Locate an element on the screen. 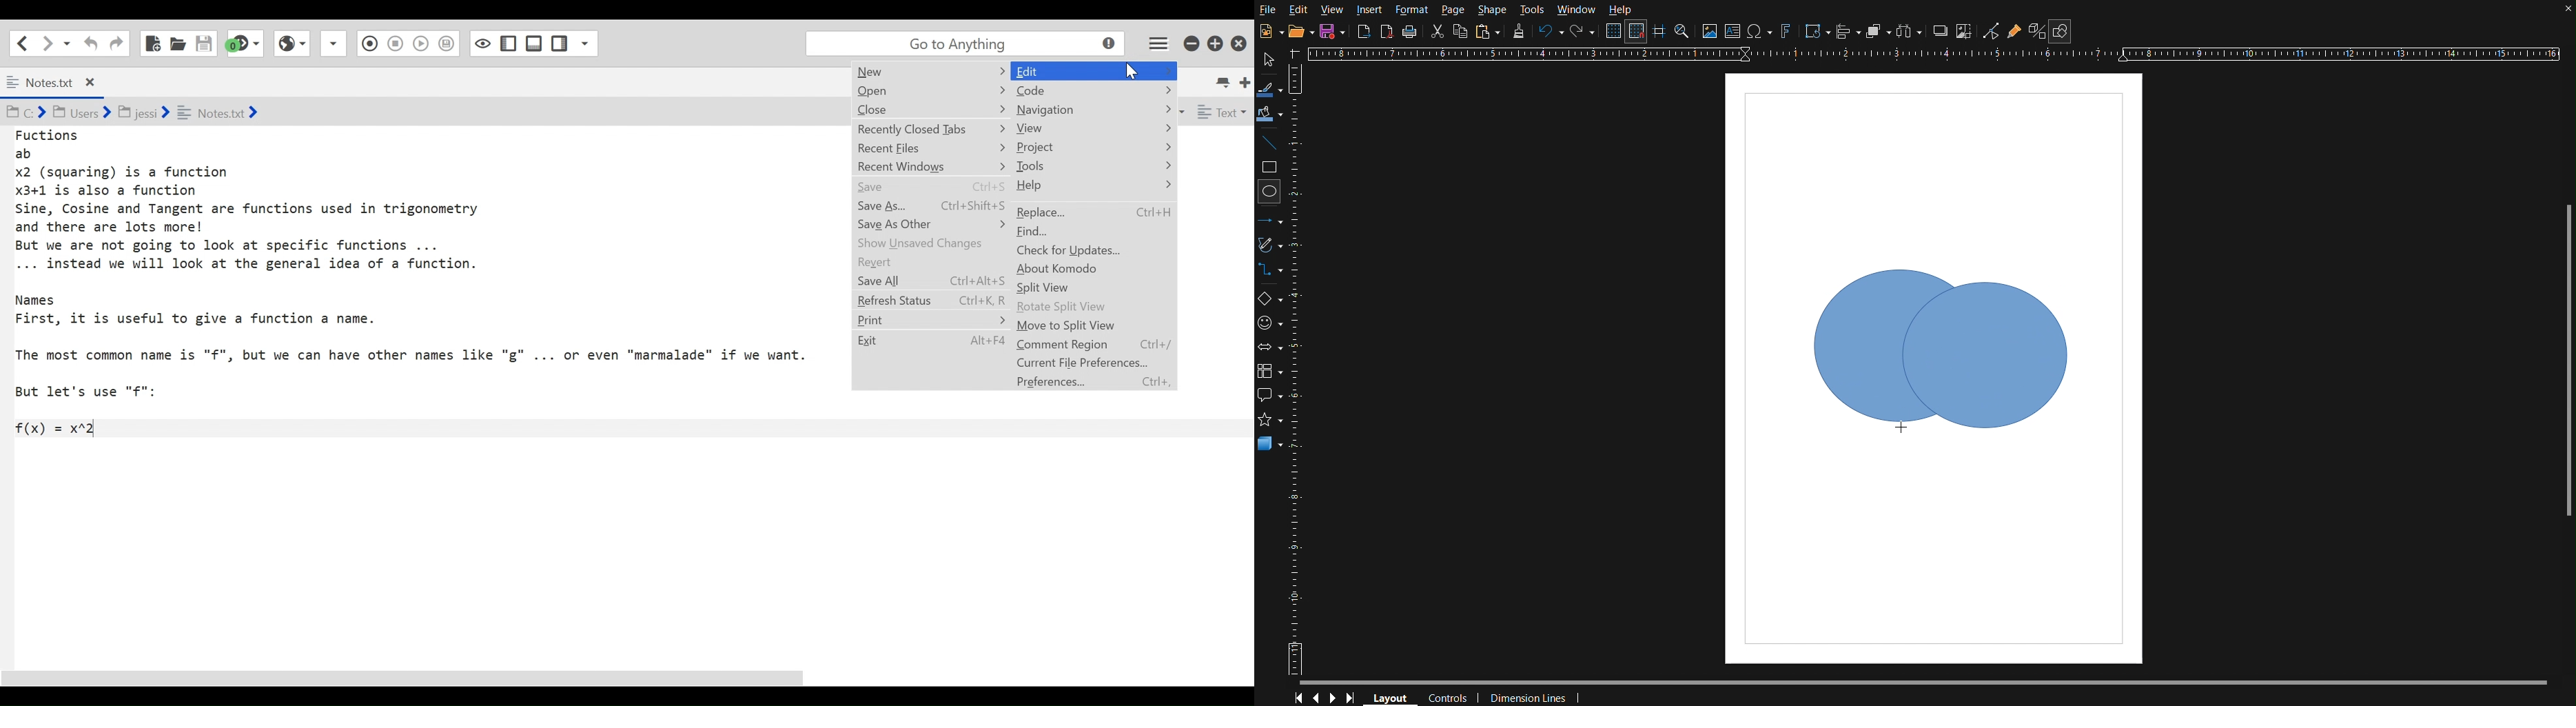  Revert is located at coordinates (909, 263).